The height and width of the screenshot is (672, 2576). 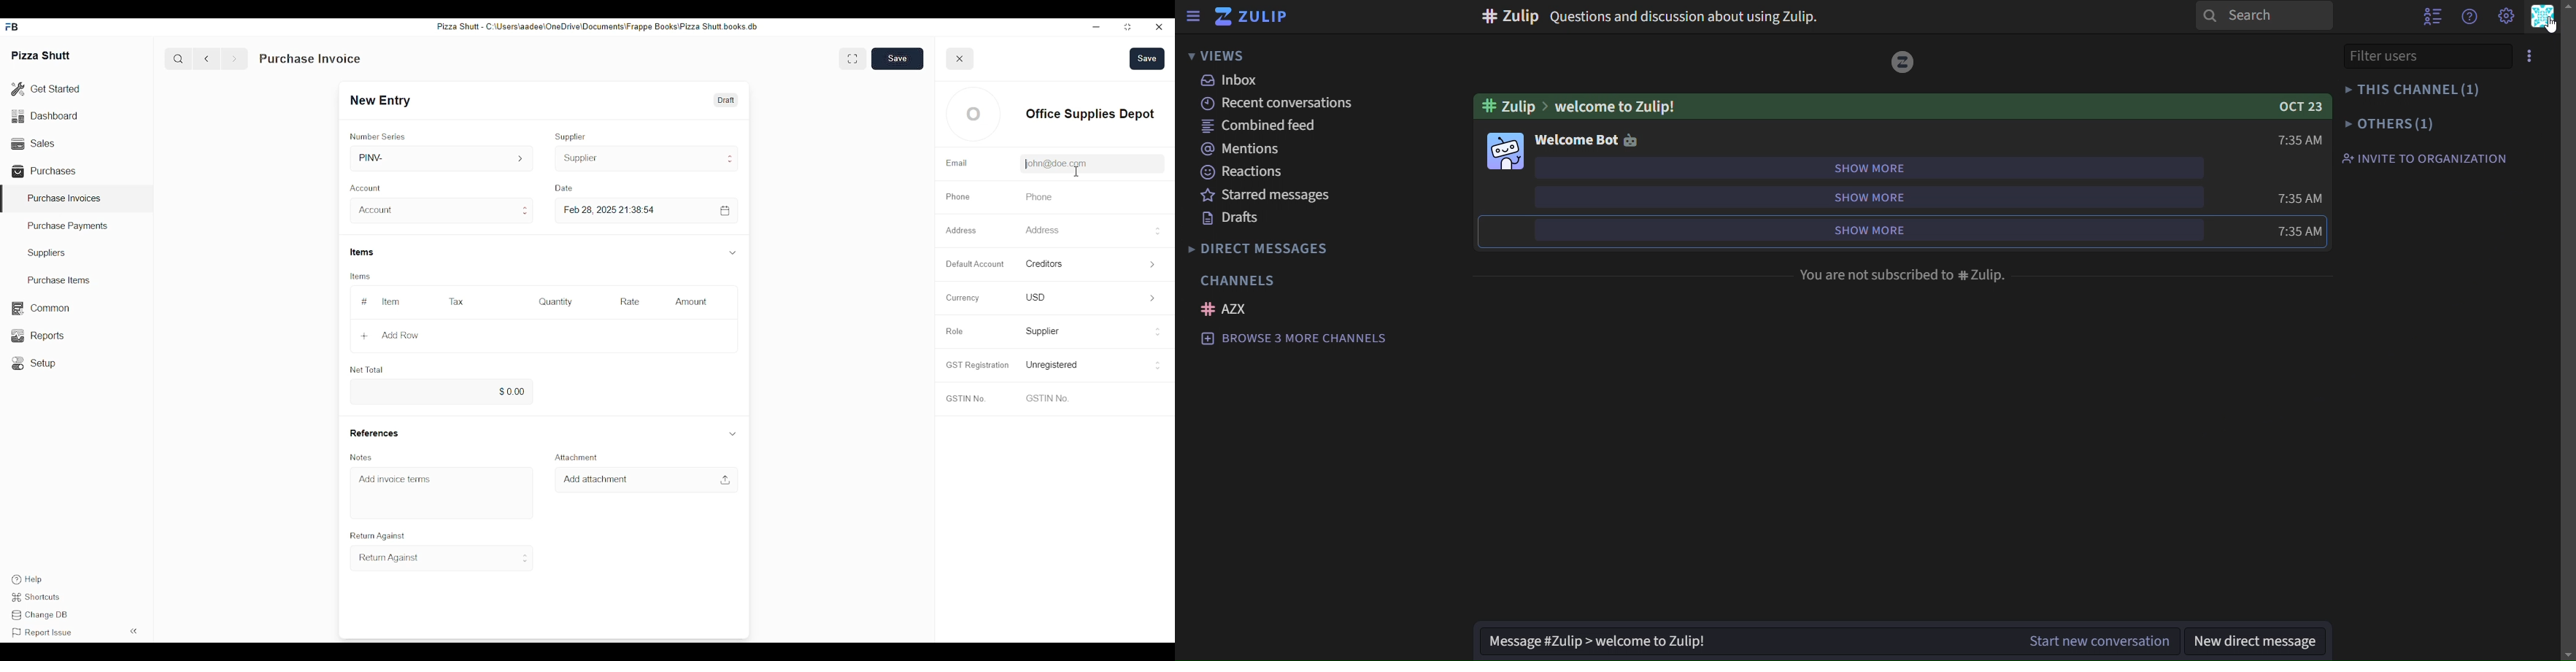 What do you see at coordinates (732, 253) in the screenshot?
I see `down` at bounding box center [732, 253].